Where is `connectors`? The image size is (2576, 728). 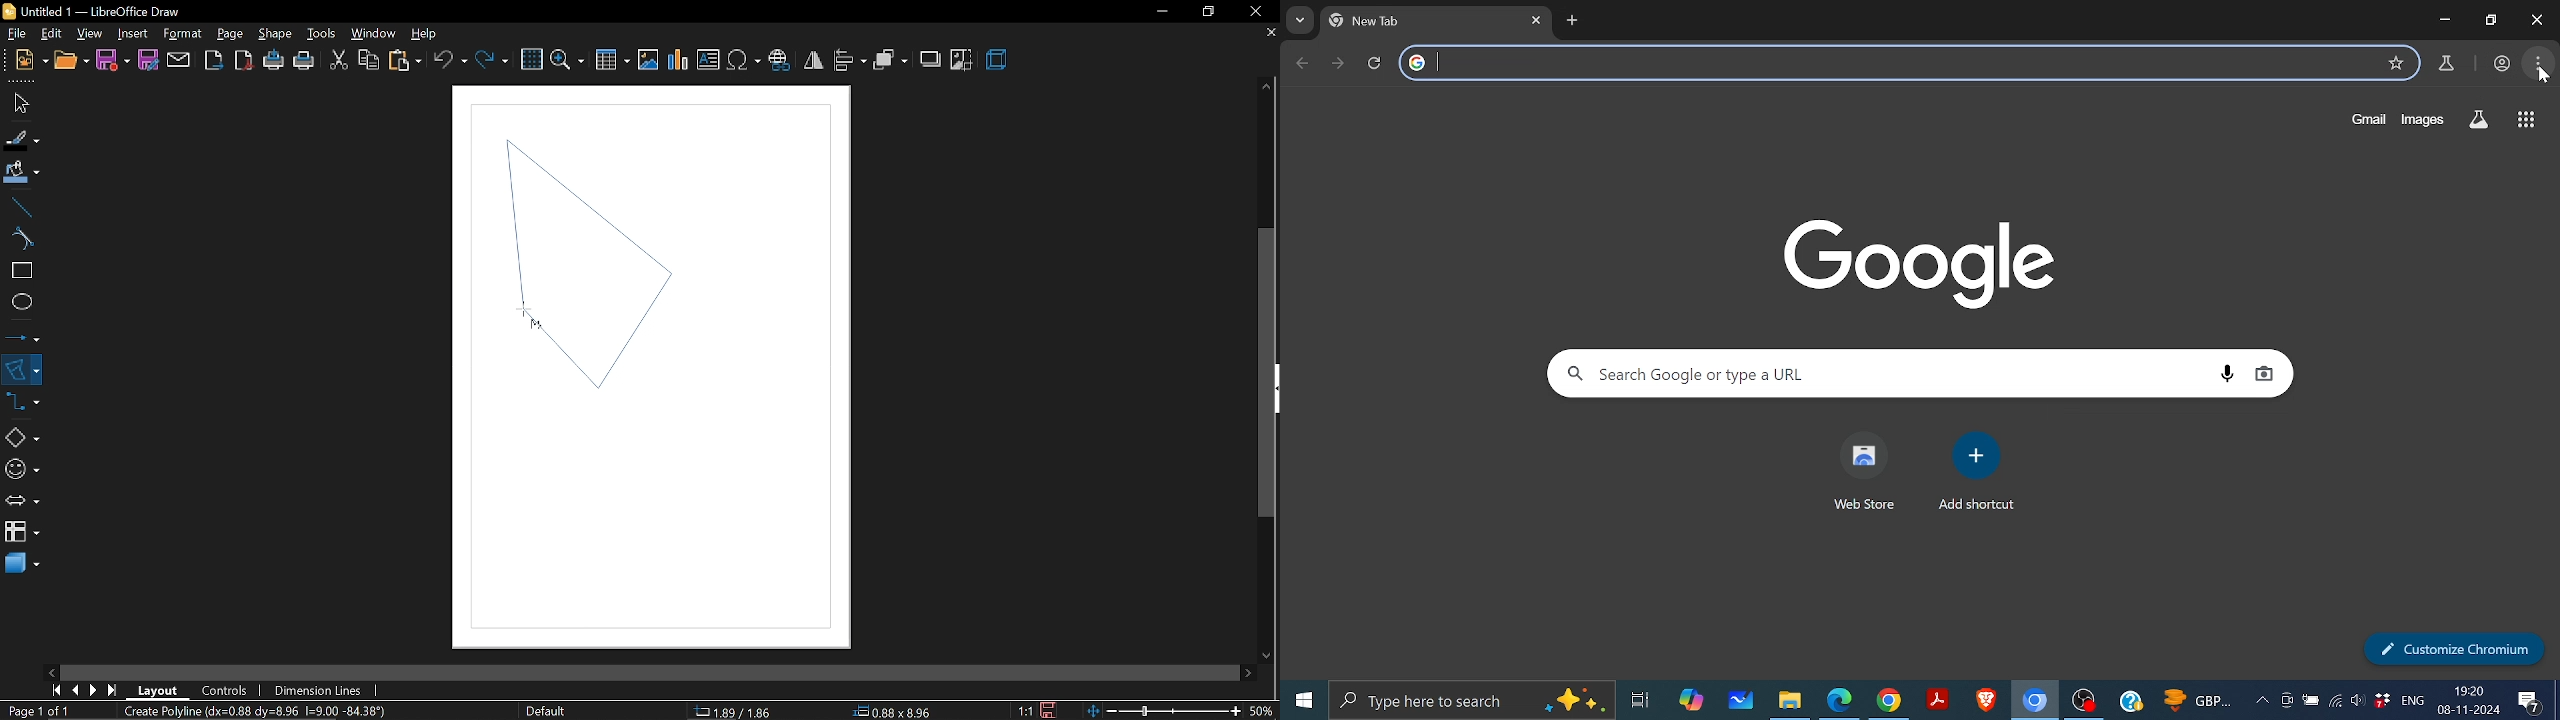
connectors is located at coordinates (23, 407).